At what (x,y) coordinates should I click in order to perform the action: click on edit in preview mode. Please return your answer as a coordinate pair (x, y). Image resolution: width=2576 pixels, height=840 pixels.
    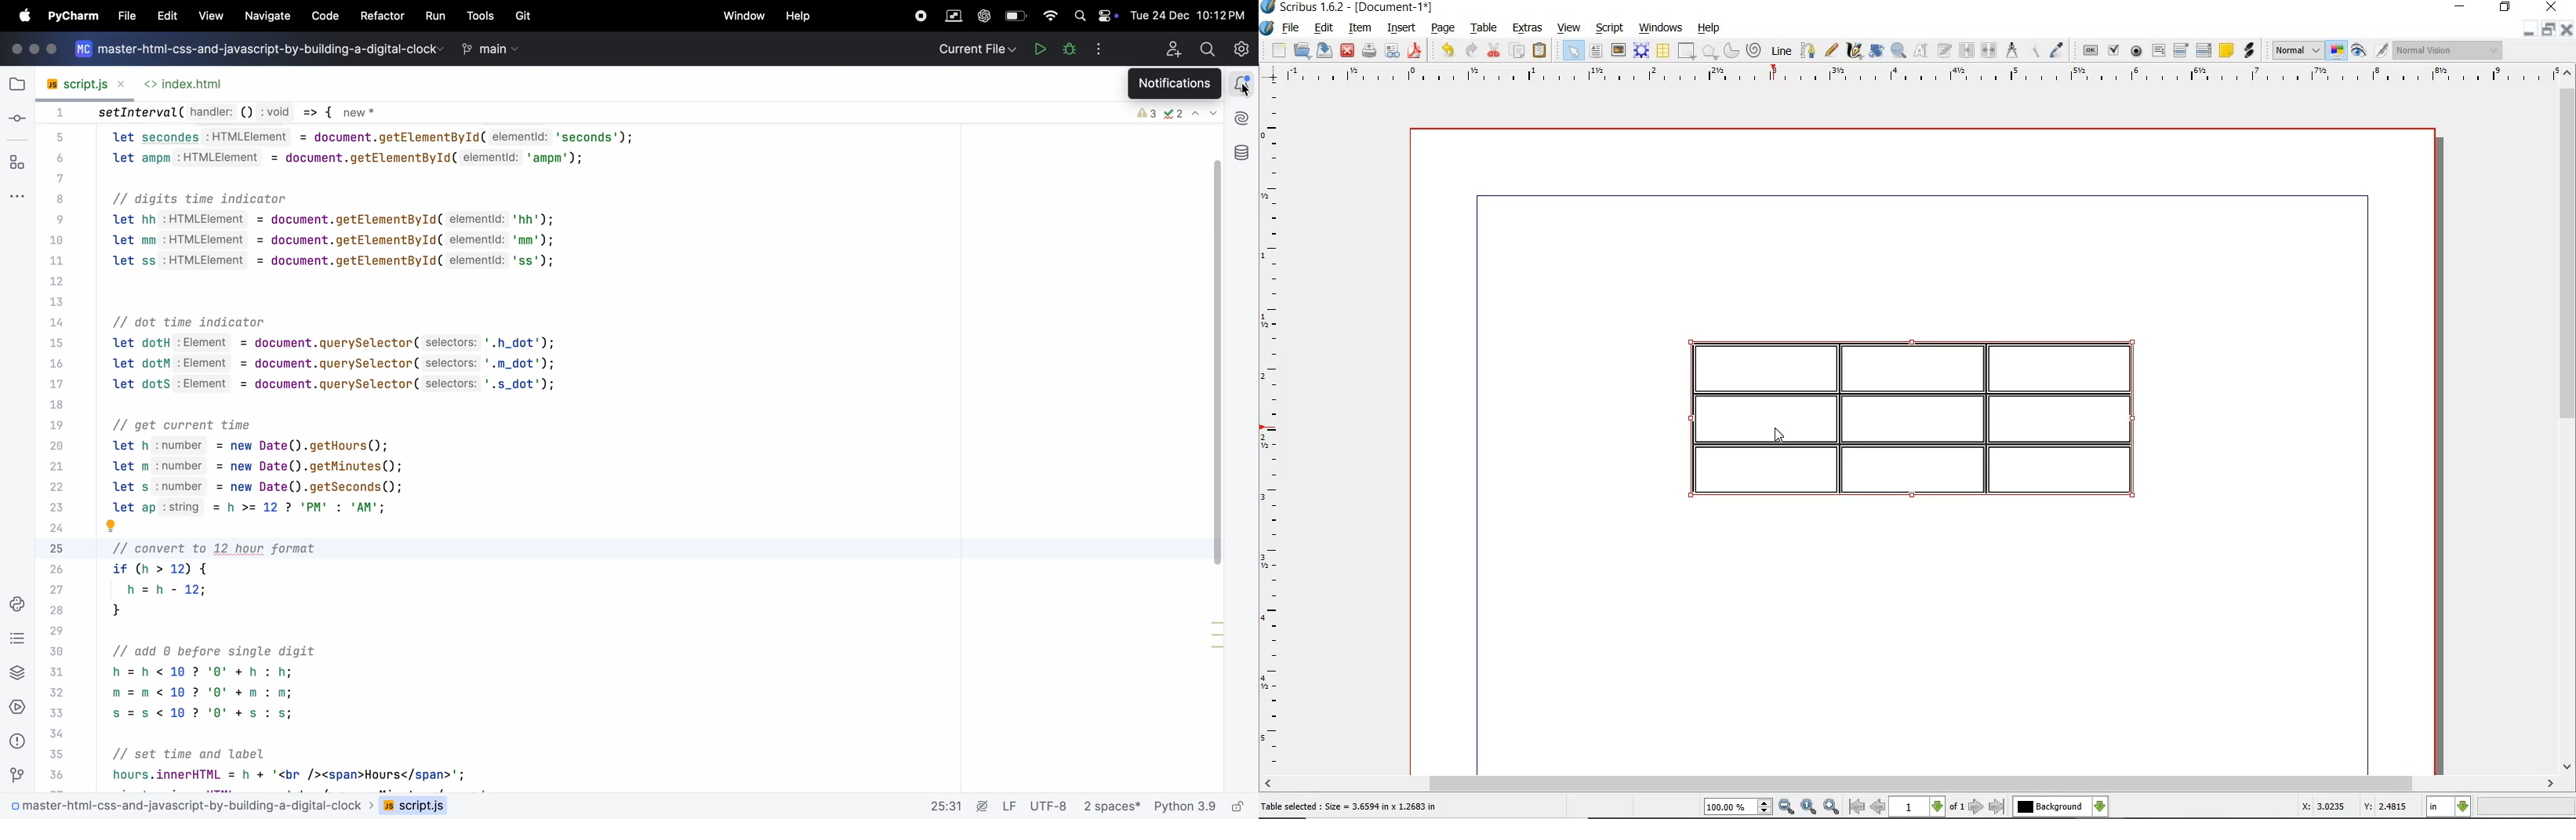
    Looking at the image, I should click on (2381, 51).